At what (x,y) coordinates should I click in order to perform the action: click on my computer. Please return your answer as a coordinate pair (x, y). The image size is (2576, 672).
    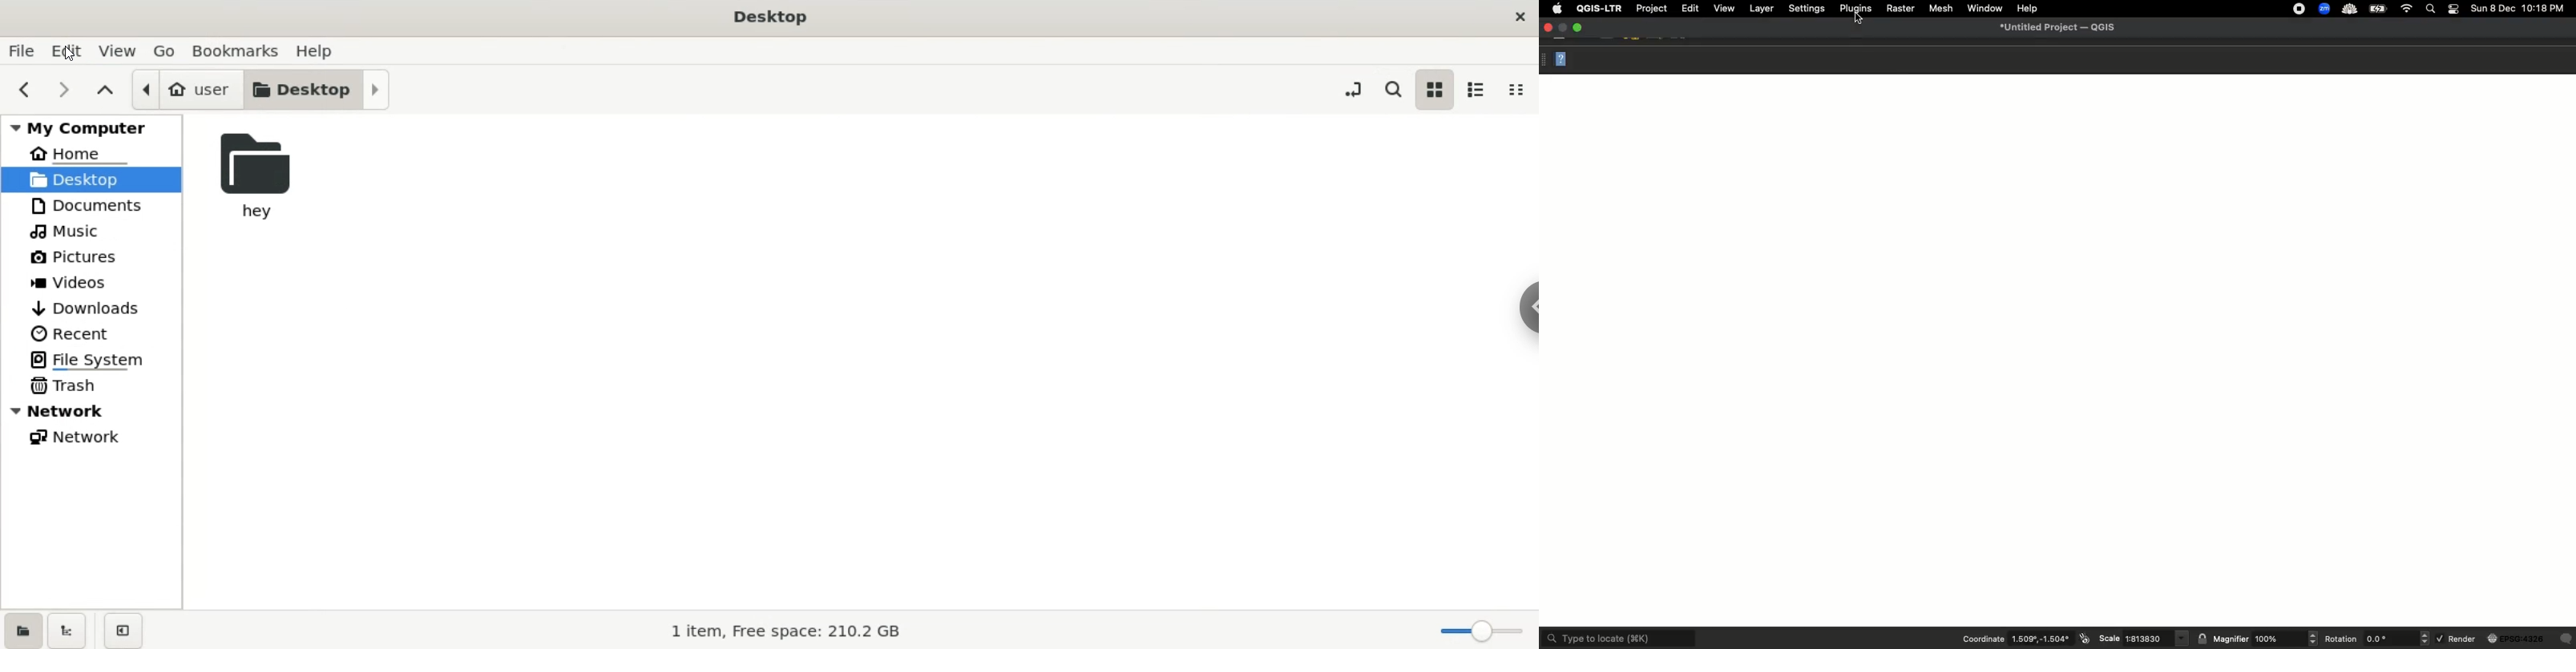
    Looking at the image, I should click on (87, 126).